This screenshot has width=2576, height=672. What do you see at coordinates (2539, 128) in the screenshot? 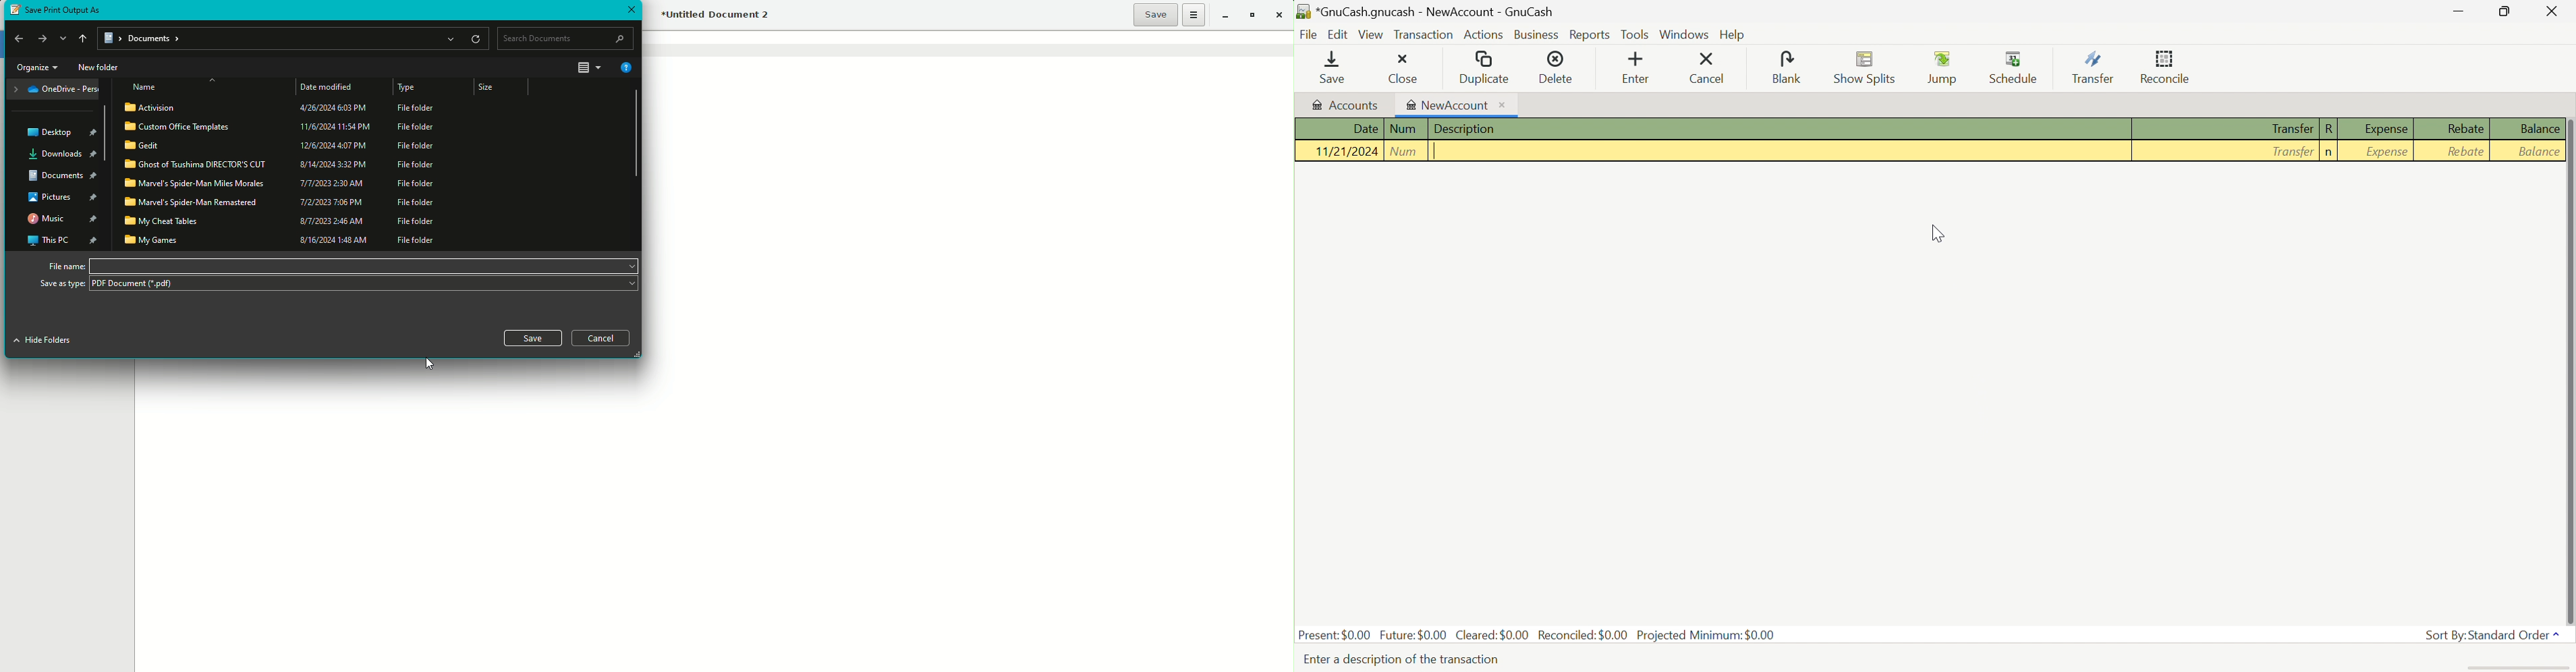
I see `Balance` at bounding box center [2539, 128].